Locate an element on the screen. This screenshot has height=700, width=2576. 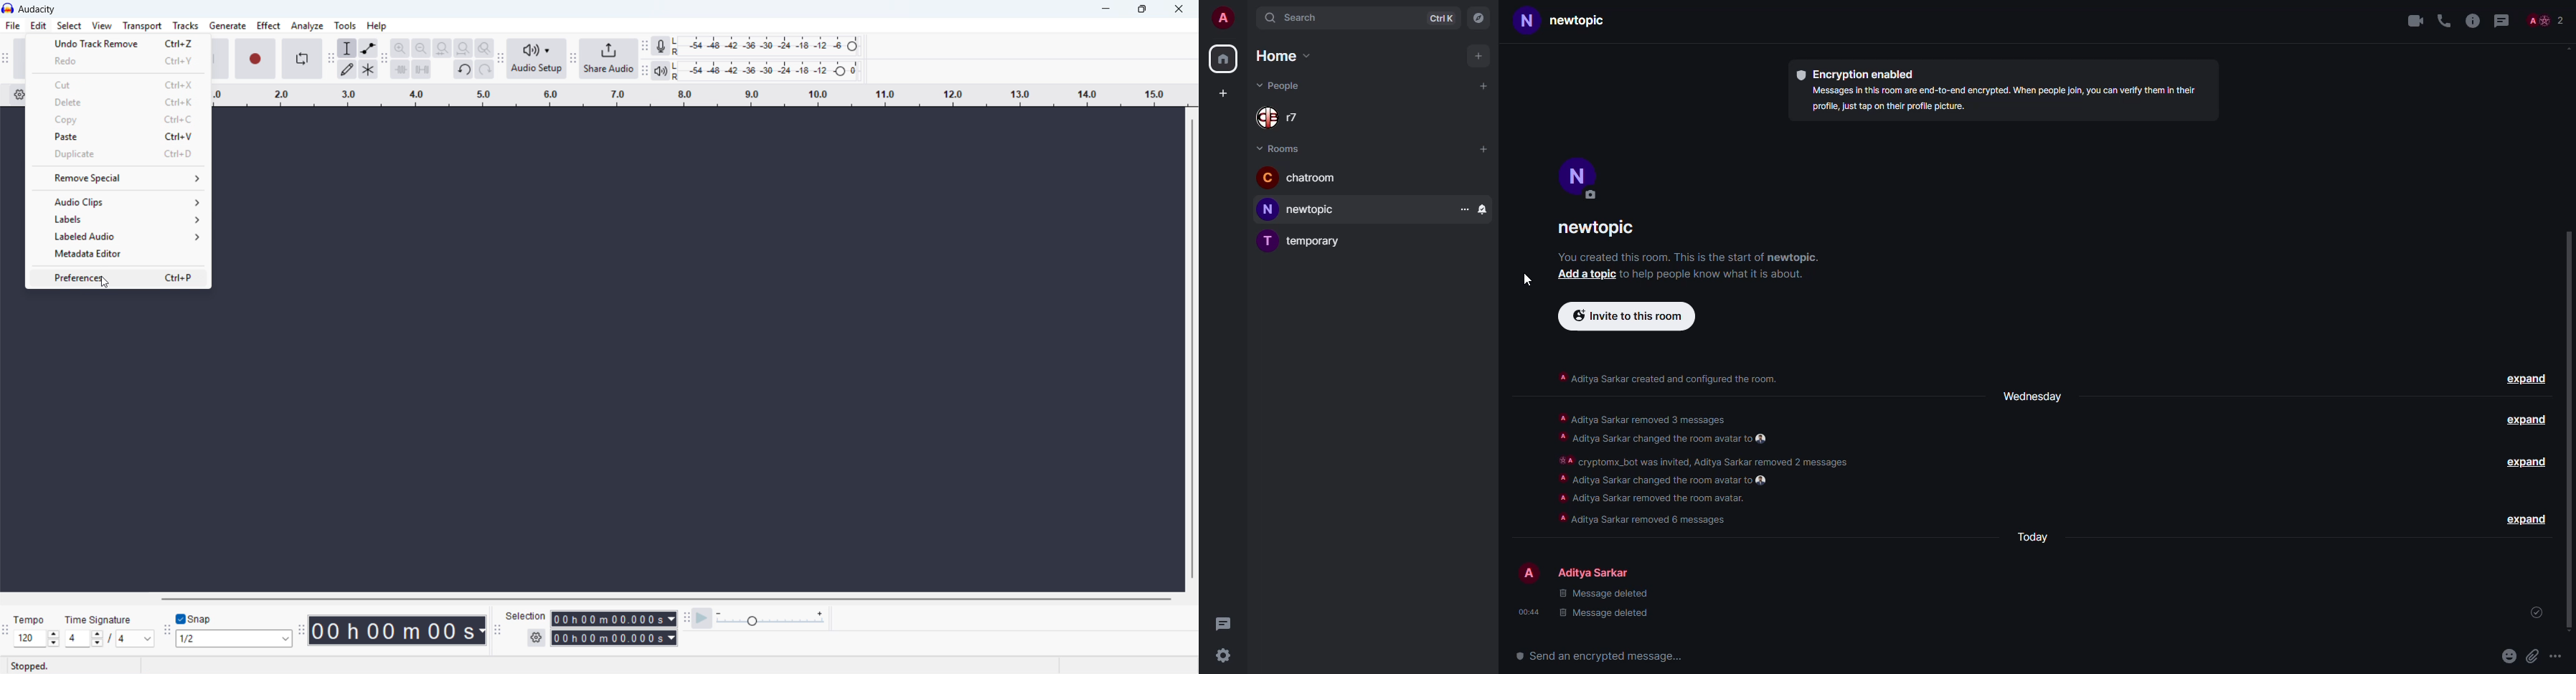
video is located at coordinates (2412, 22).